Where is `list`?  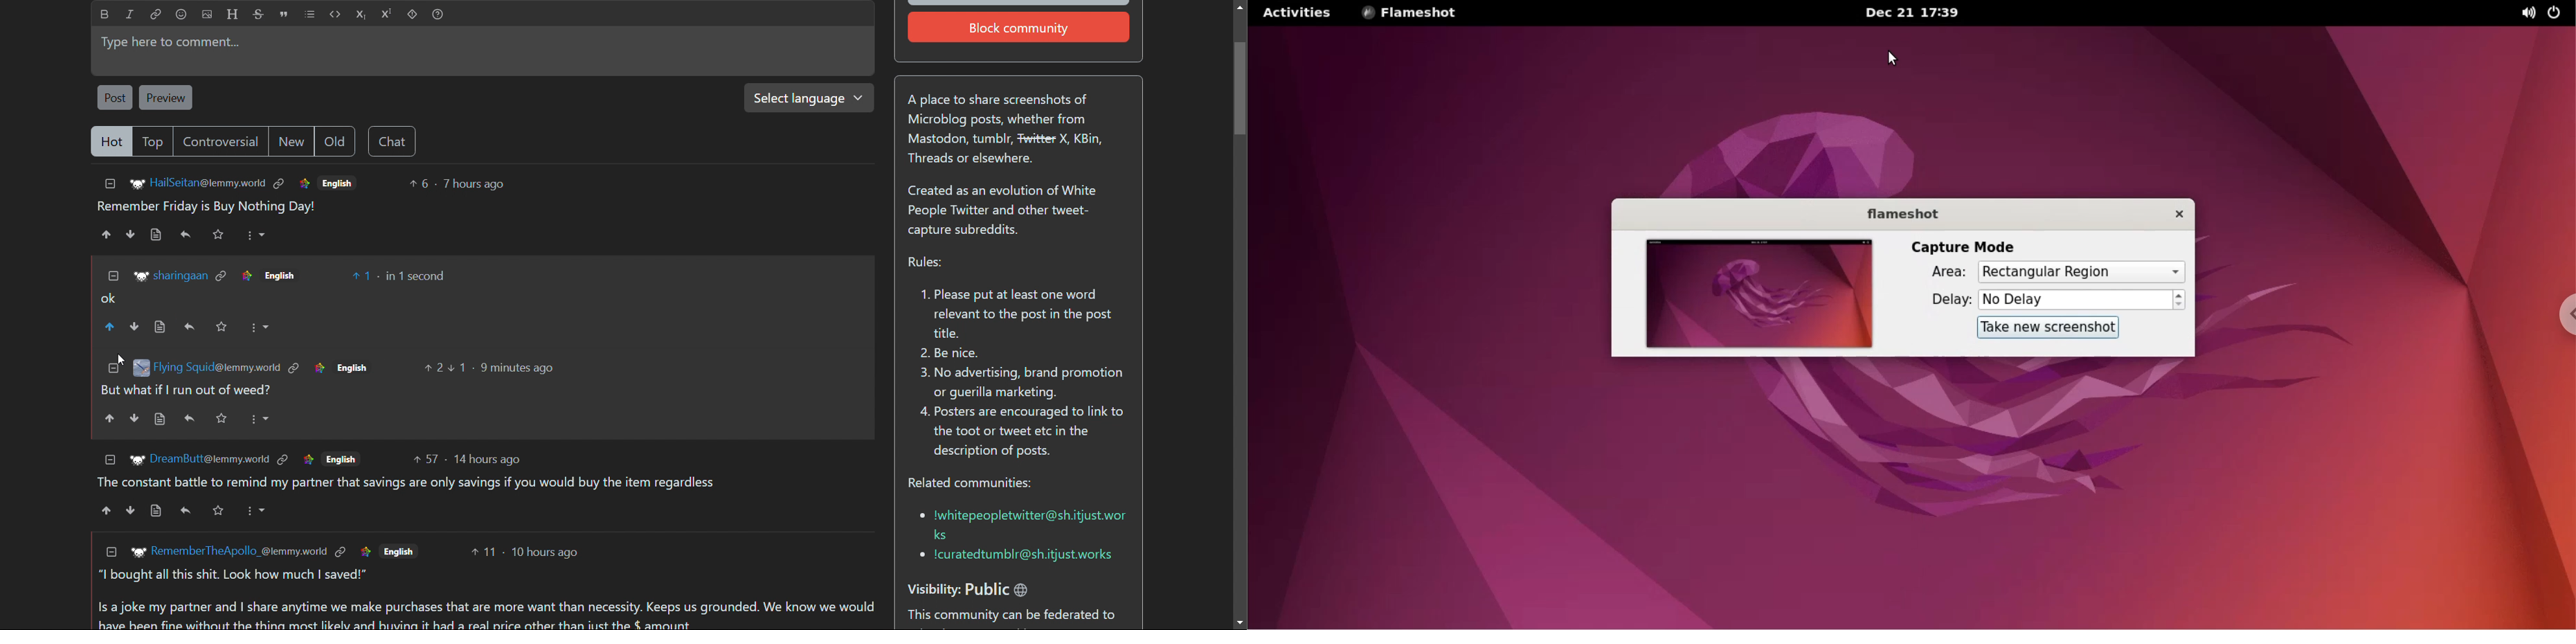
list is located at coordinates (310, 14).